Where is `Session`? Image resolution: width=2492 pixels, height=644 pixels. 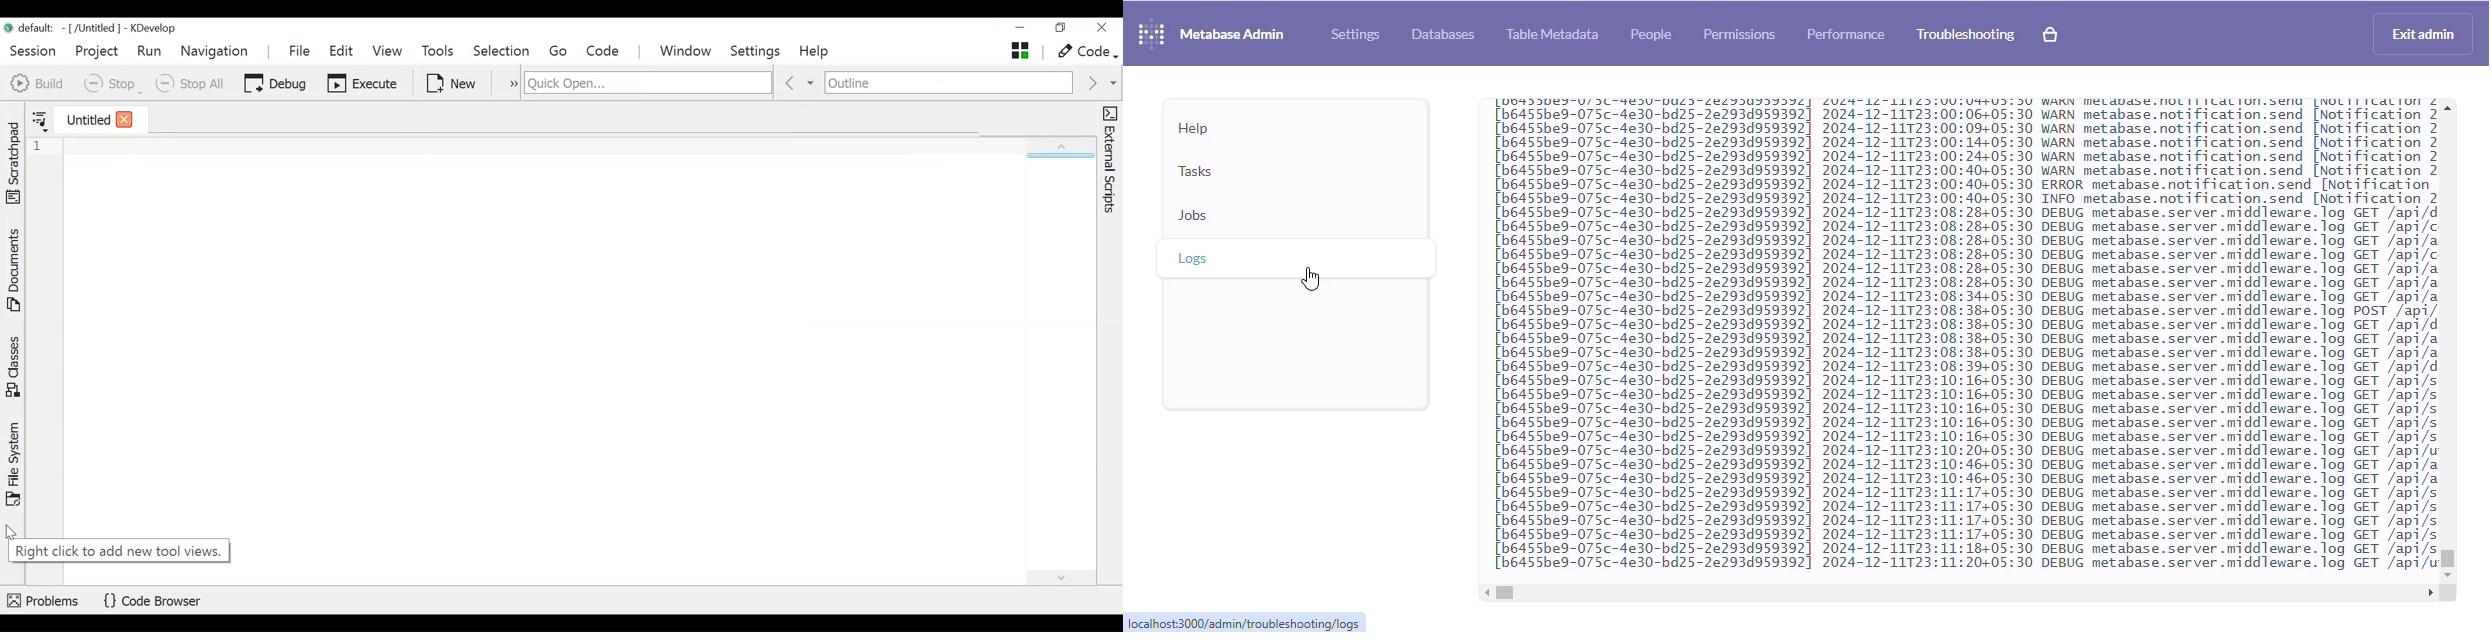 Session is located at coordinates (35, 50).